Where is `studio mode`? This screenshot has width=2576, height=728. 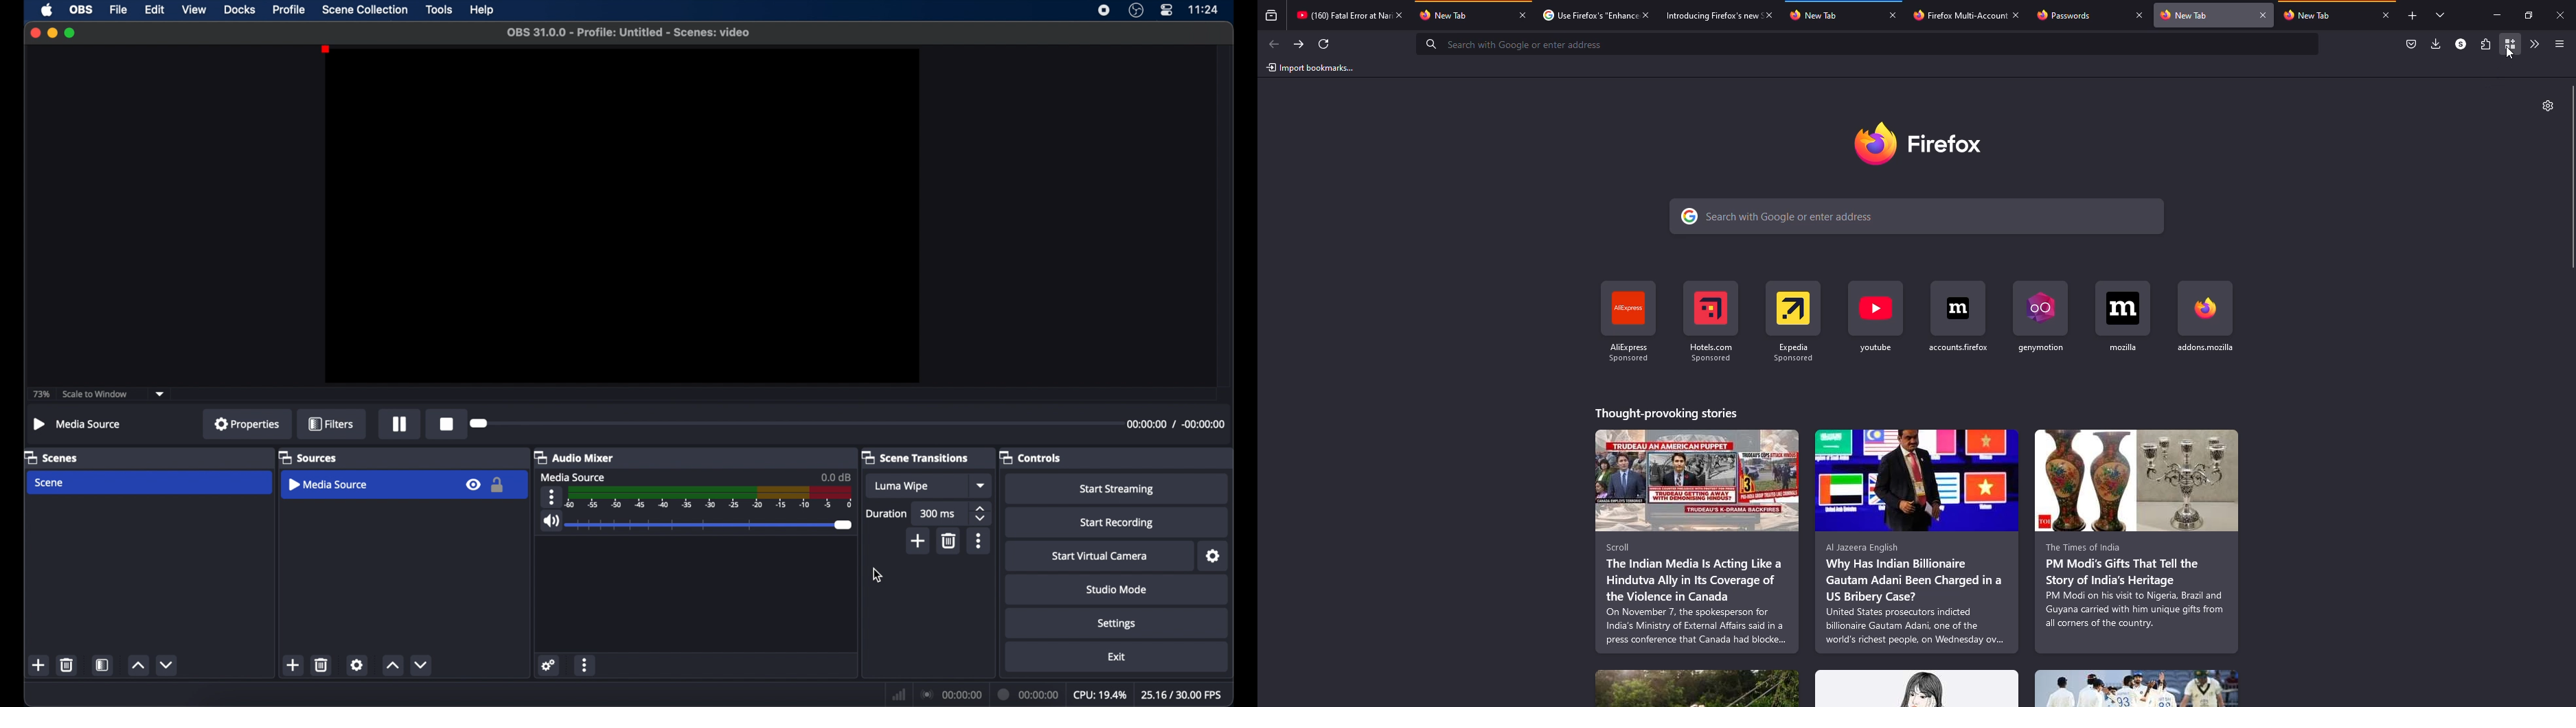 studio mode is located at coordinates (1117, 590).